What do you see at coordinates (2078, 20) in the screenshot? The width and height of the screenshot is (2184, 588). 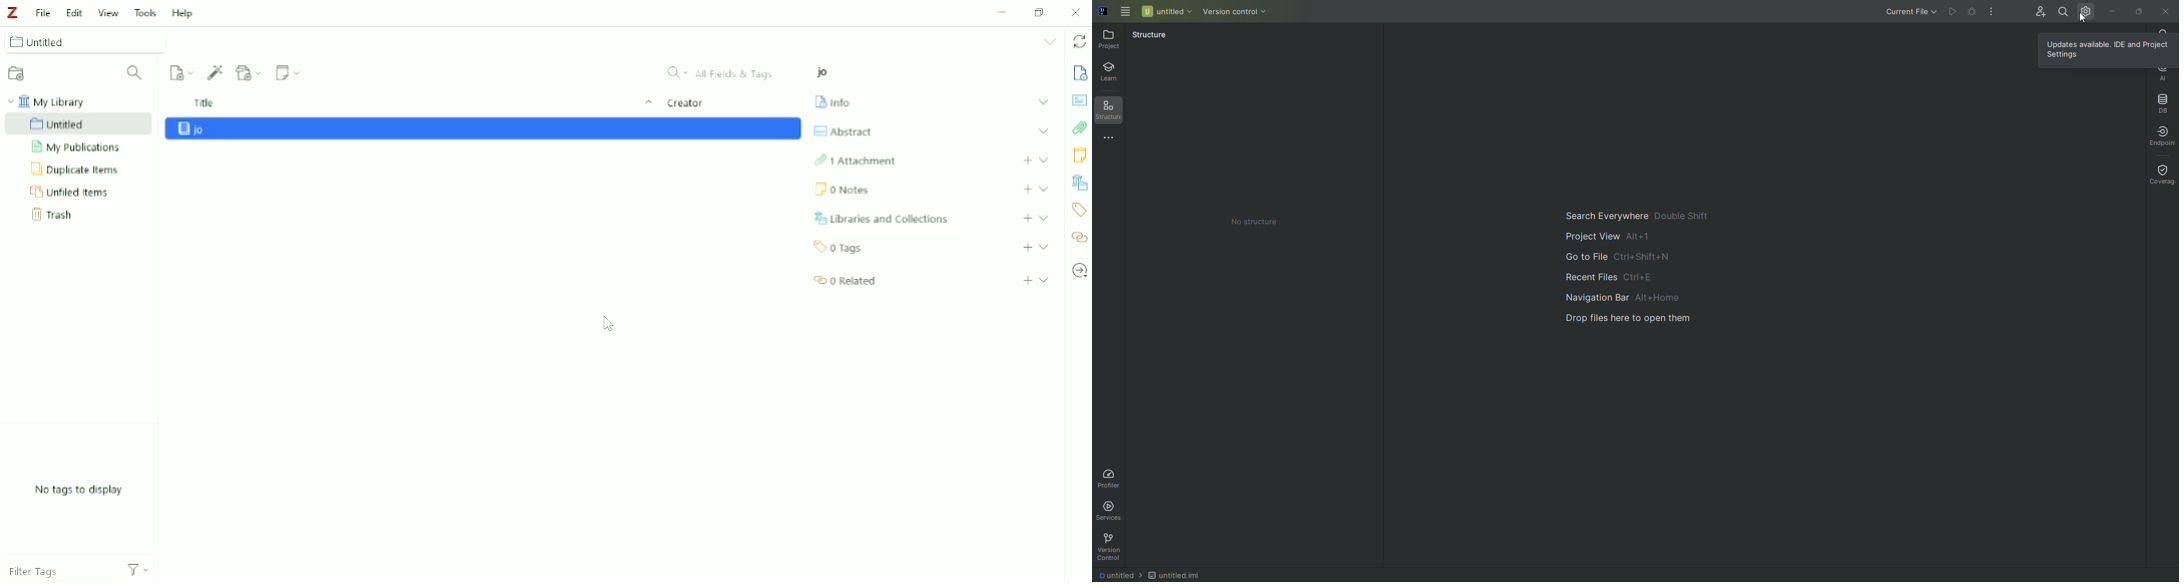 I see `cursor` at bounding box center [2078, 20].